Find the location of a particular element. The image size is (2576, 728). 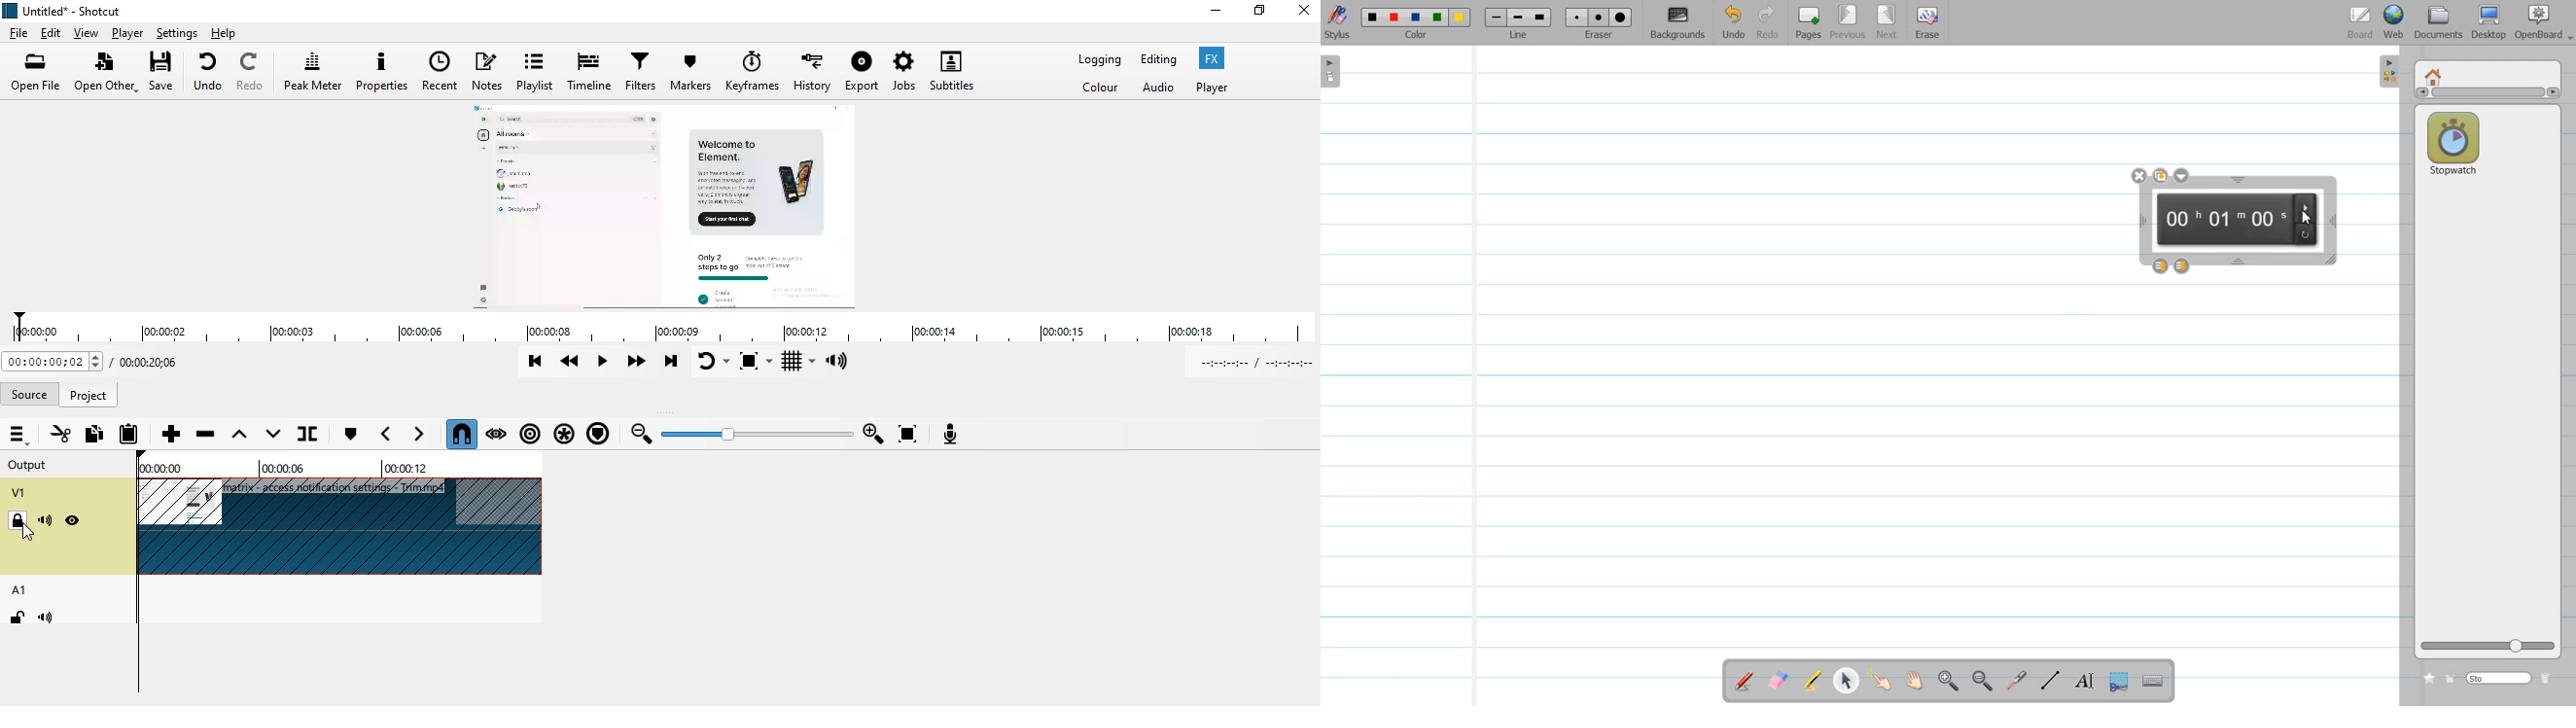

Line is located at coordinates (1518, 23).